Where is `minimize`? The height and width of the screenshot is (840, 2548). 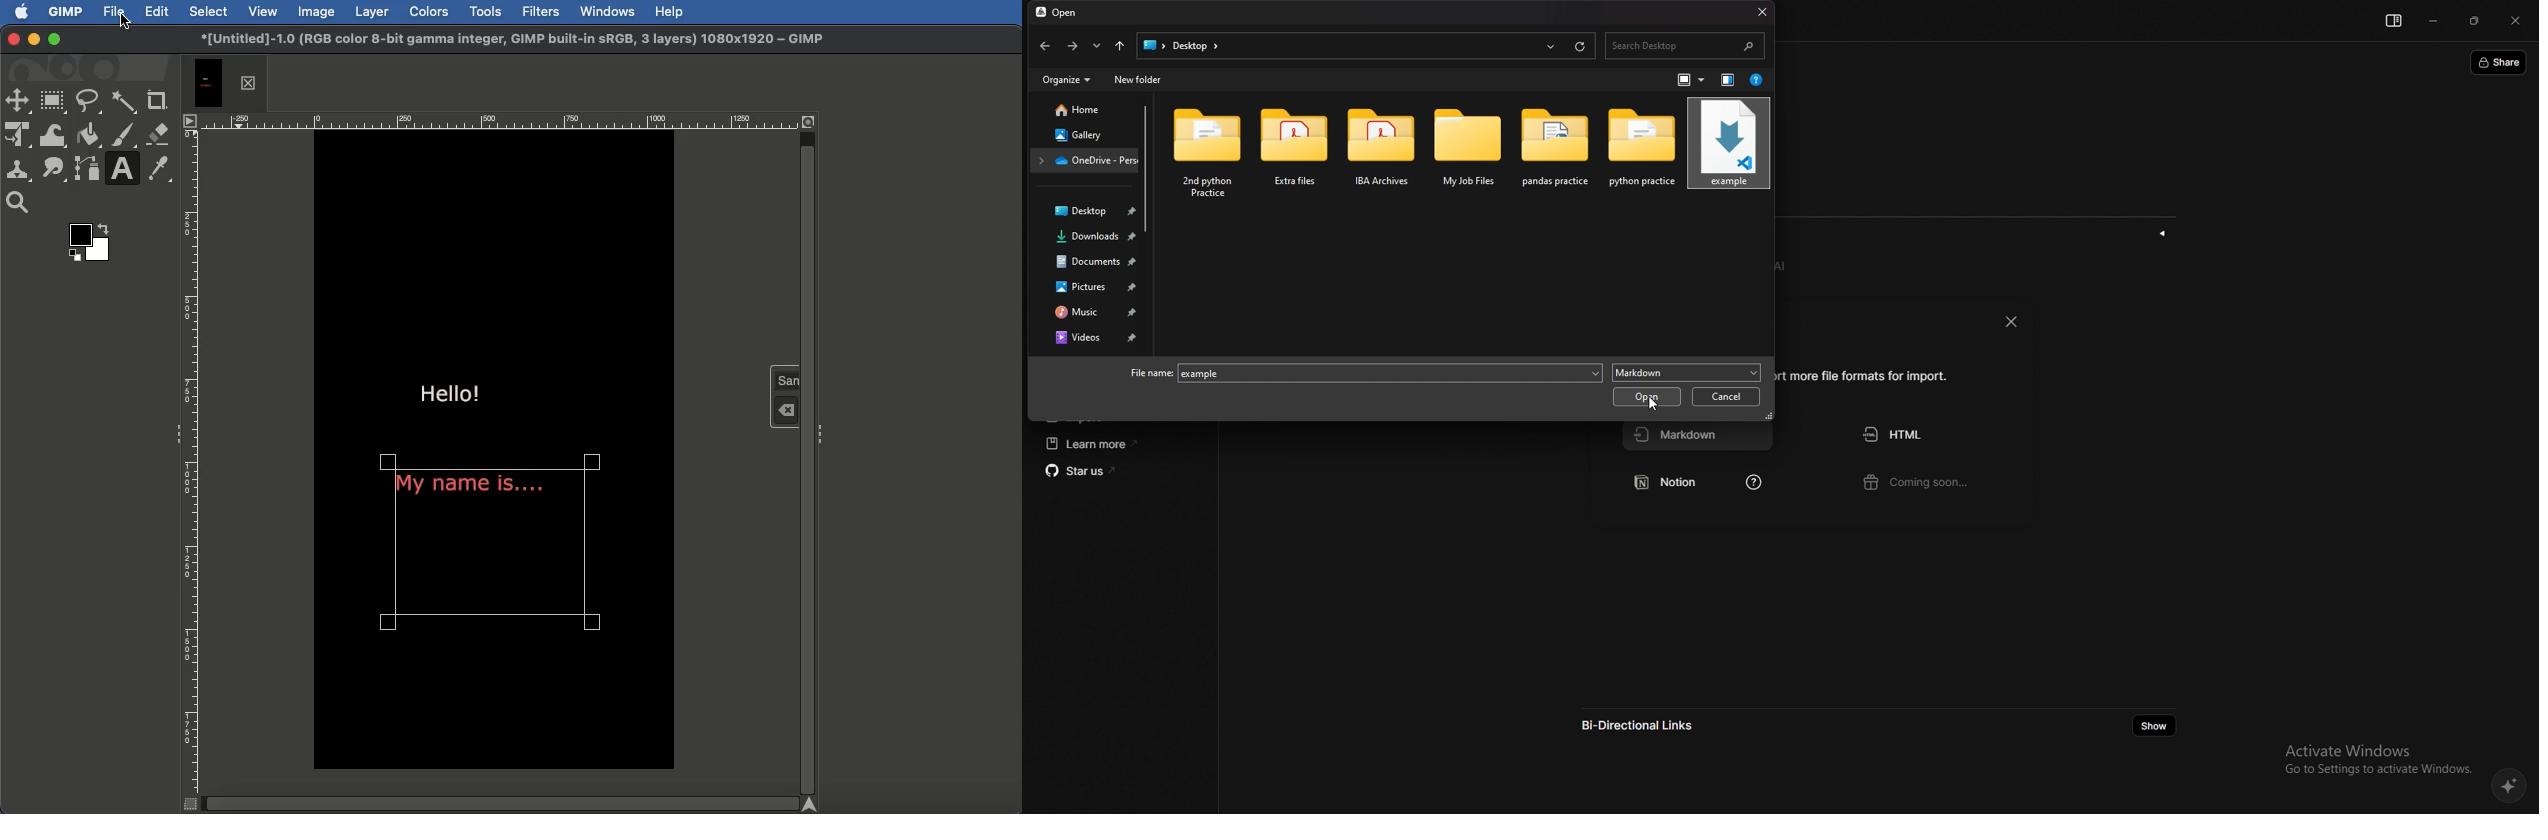 minimize is located at coordinates (2433, 20).